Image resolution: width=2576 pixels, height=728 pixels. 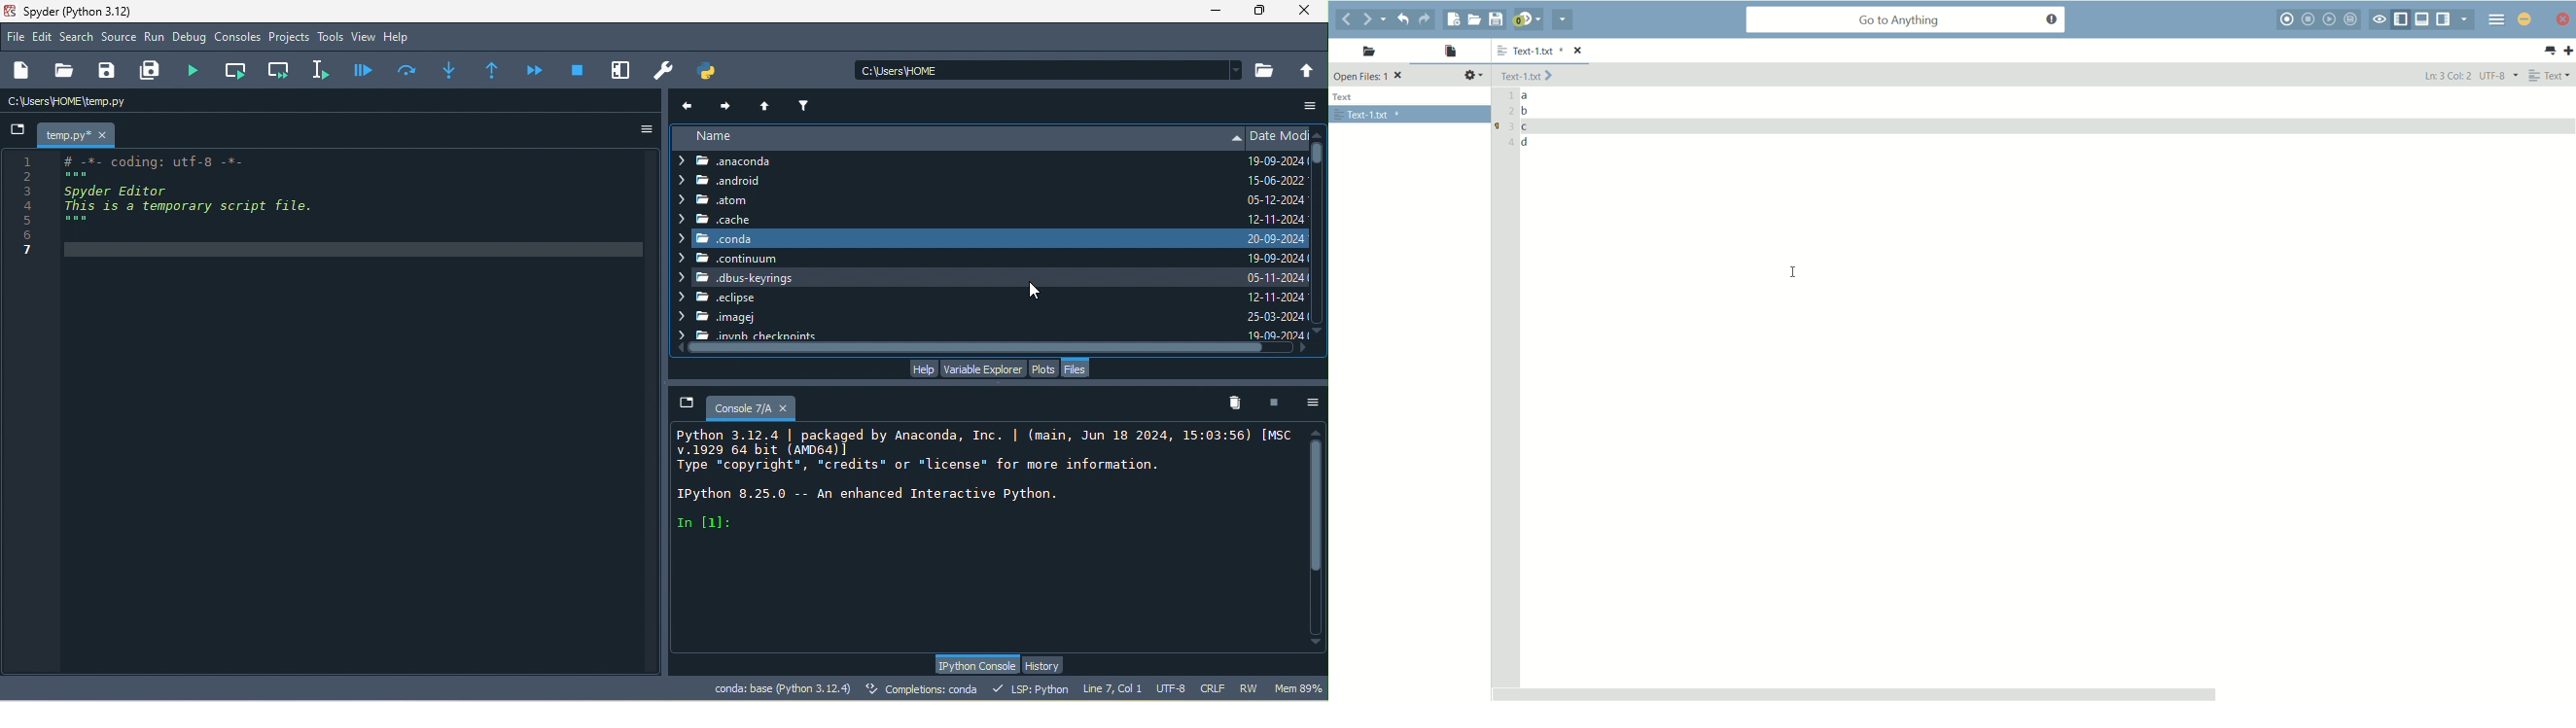 I want to click on rw, so click(x=1251, y=688).